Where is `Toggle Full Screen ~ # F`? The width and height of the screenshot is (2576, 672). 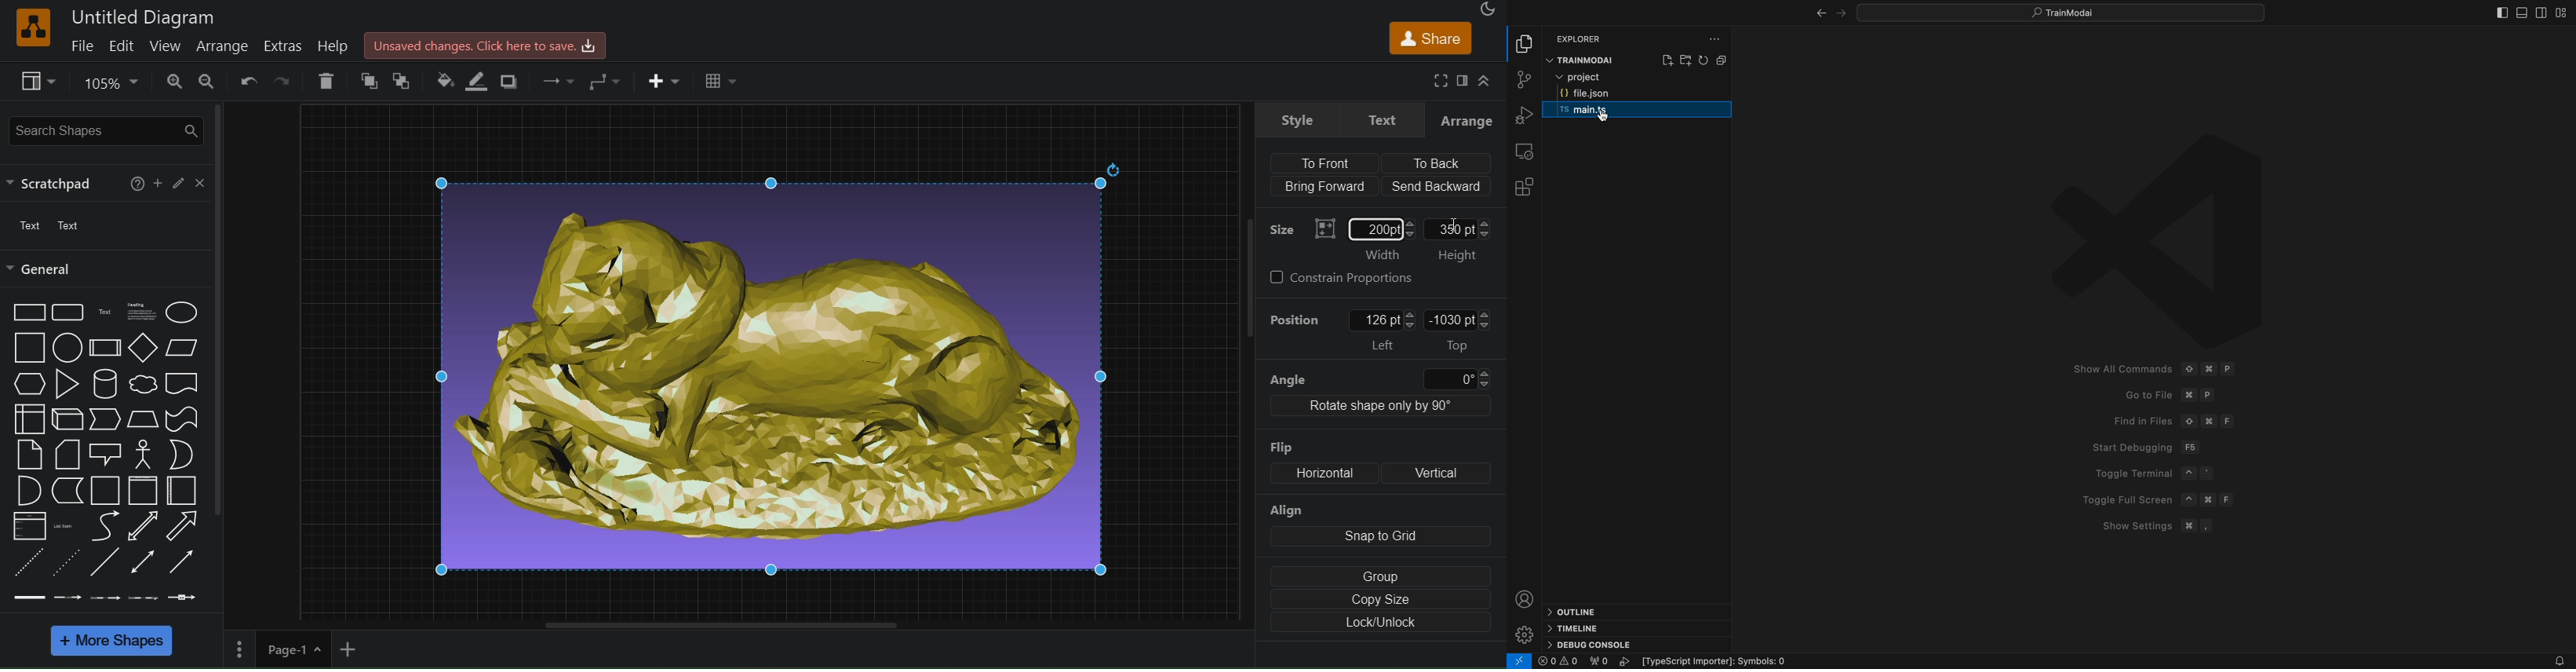
Toggle Full Screen ~ # F is located at coordinates (2151, 499).